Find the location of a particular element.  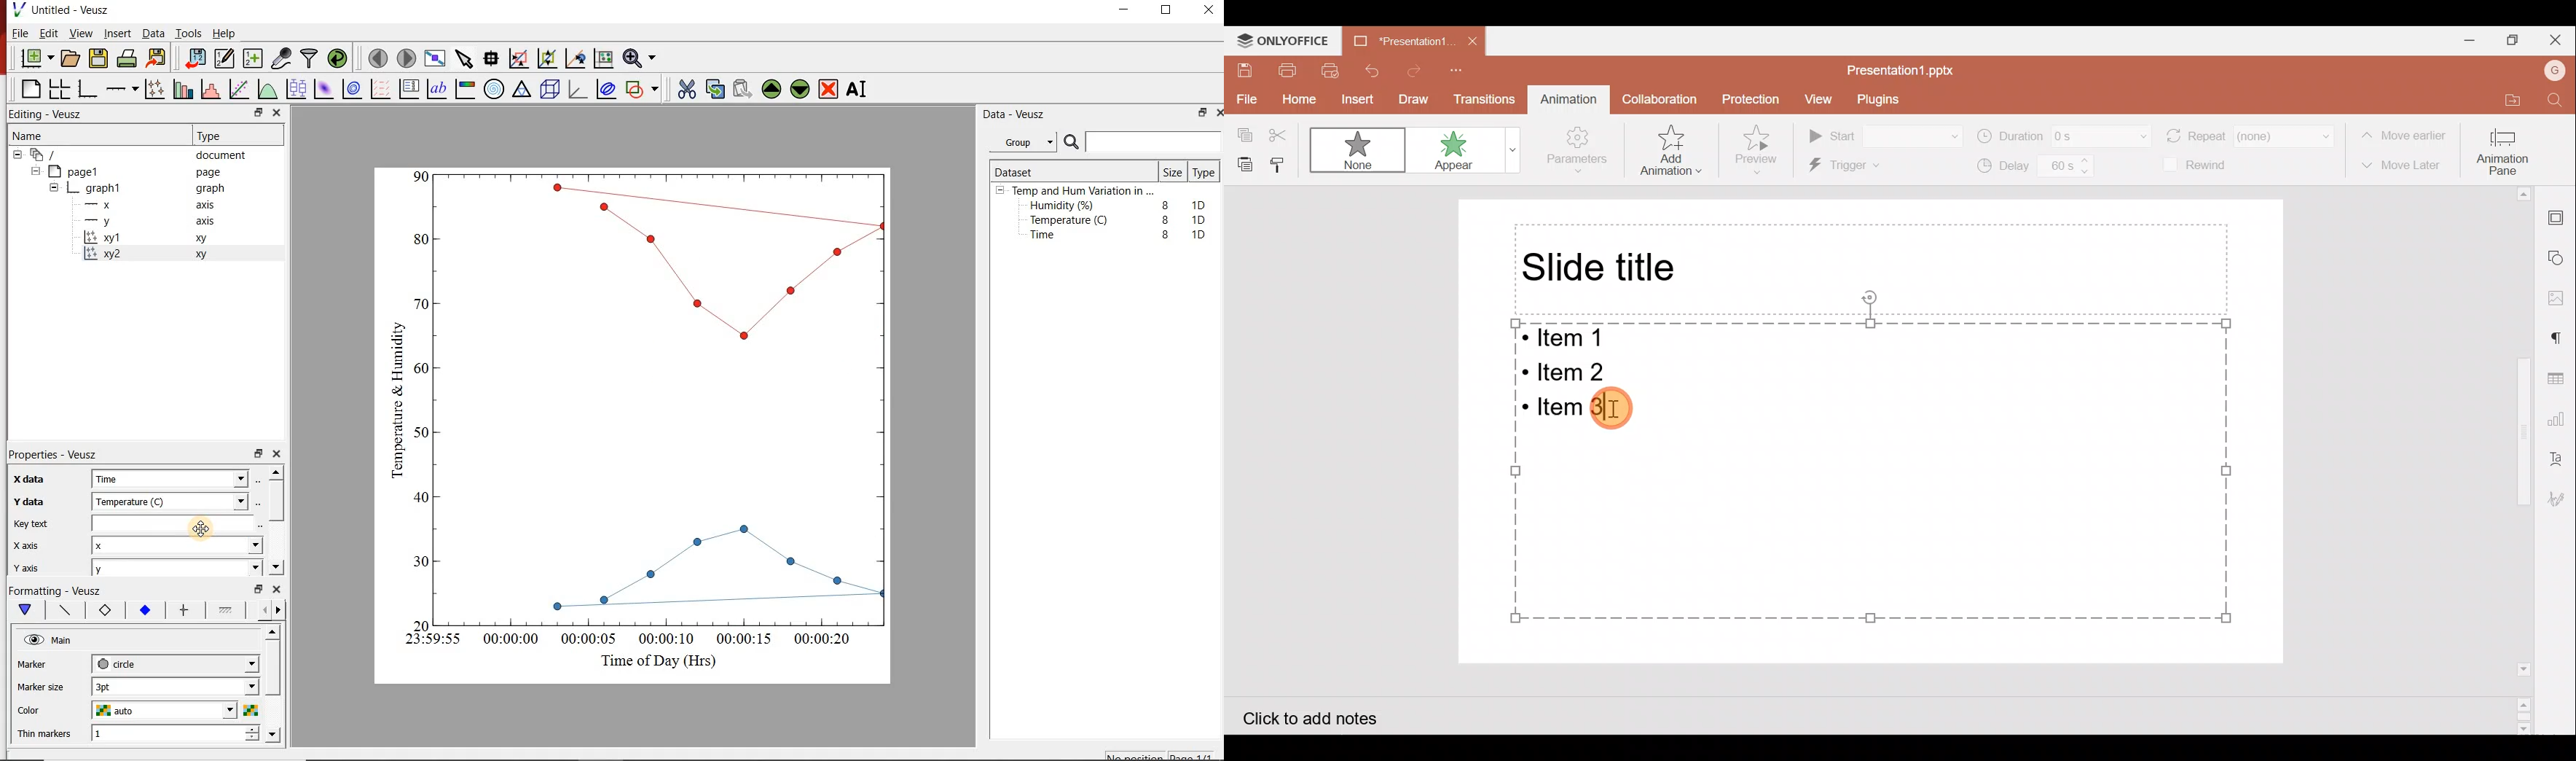

Chart settings is located at coordinates (2563, 416).